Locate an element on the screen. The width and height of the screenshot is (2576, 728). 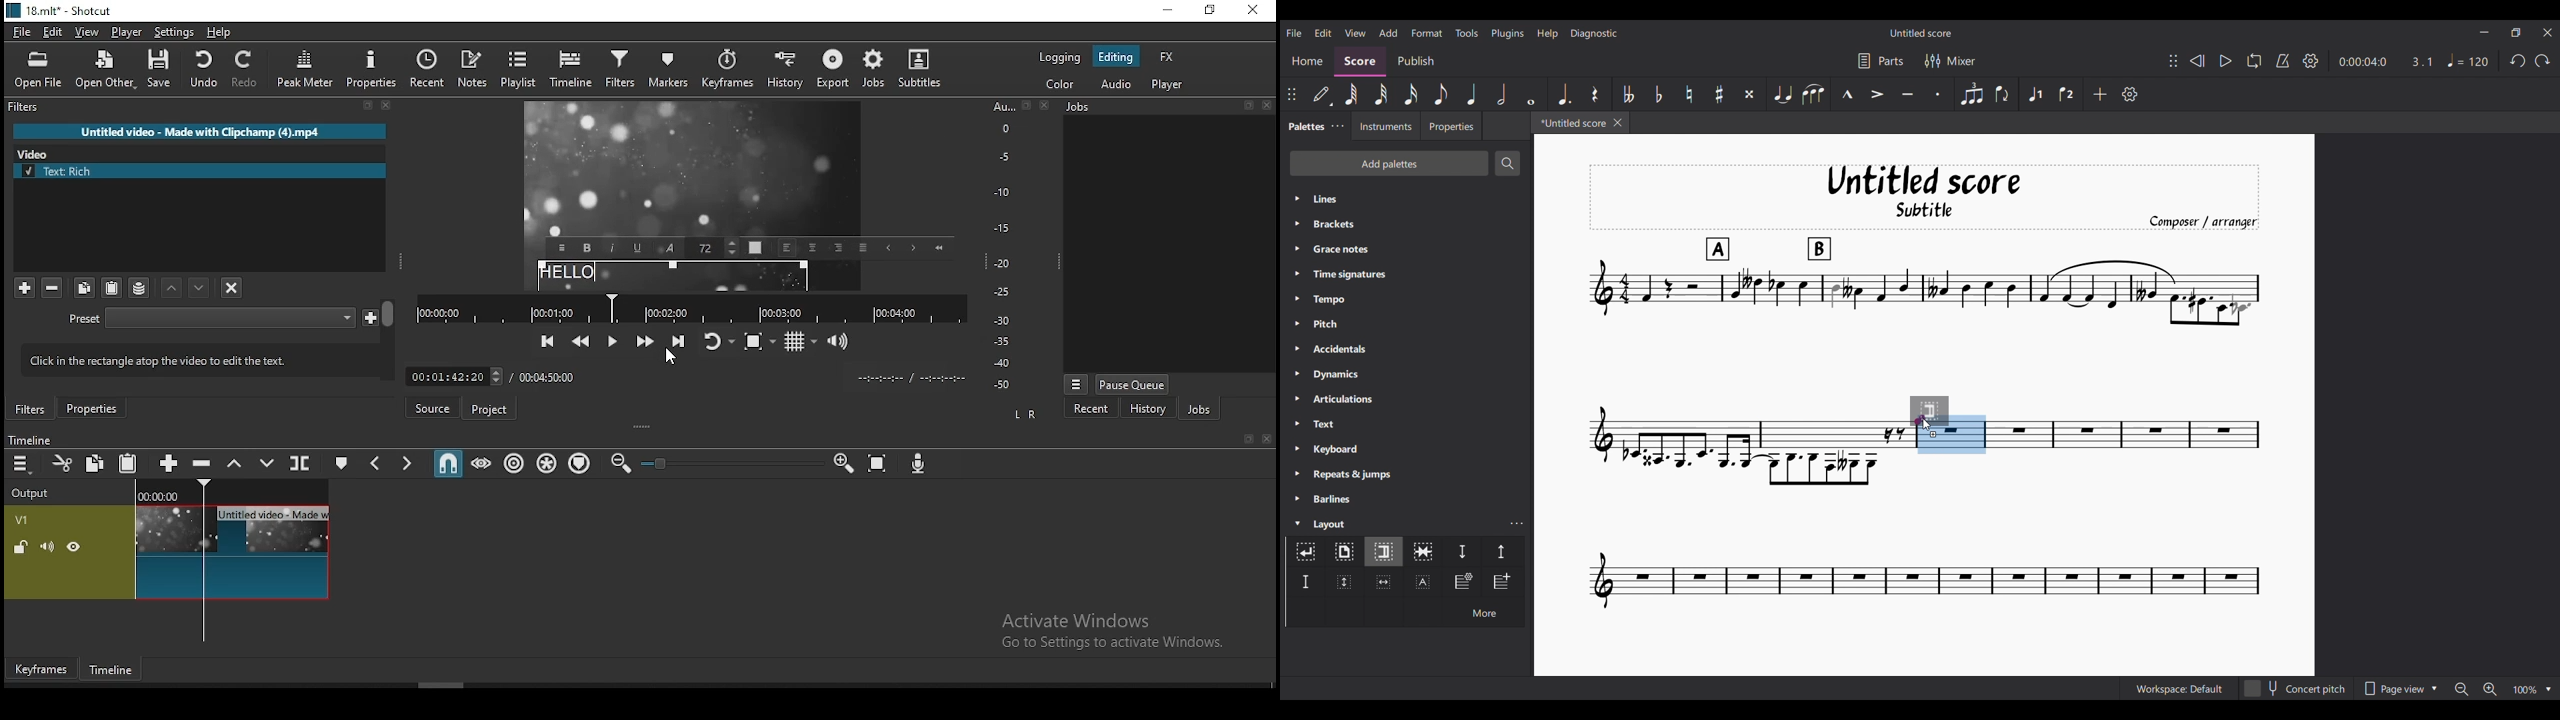
filters is located at coordinates (619, 72).